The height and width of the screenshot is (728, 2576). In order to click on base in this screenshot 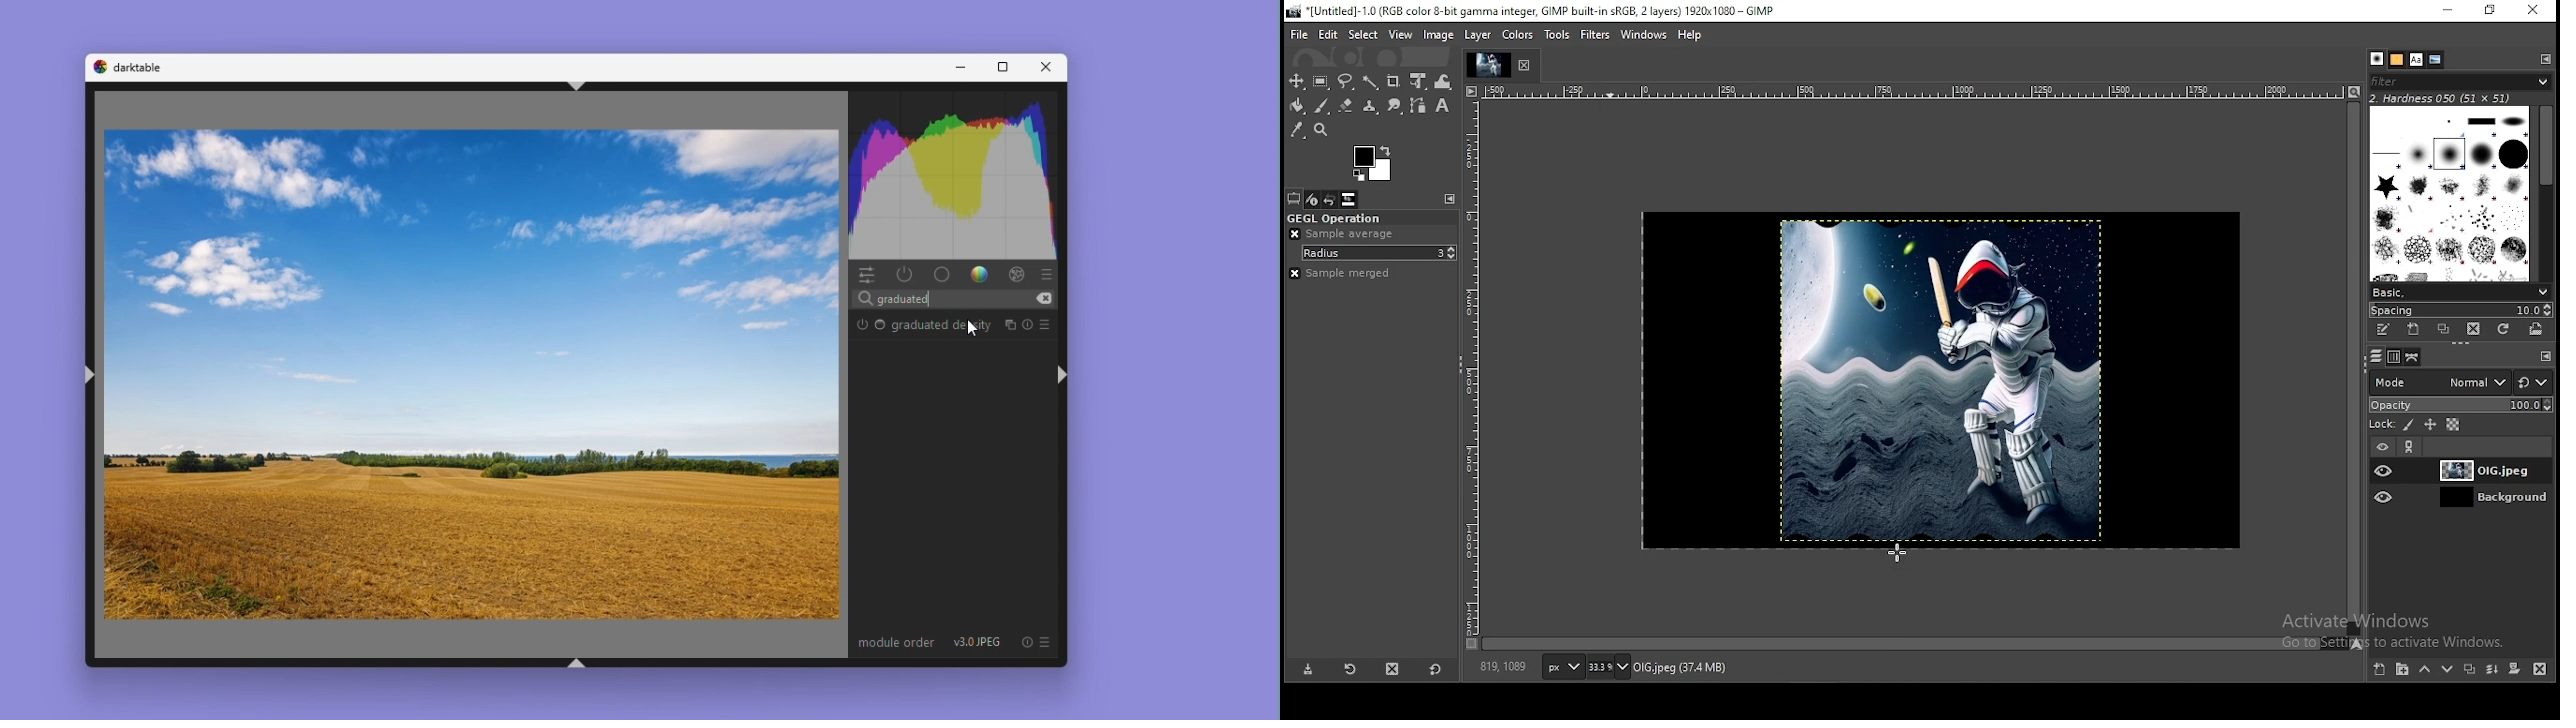, I will do `click(941, 274)`.